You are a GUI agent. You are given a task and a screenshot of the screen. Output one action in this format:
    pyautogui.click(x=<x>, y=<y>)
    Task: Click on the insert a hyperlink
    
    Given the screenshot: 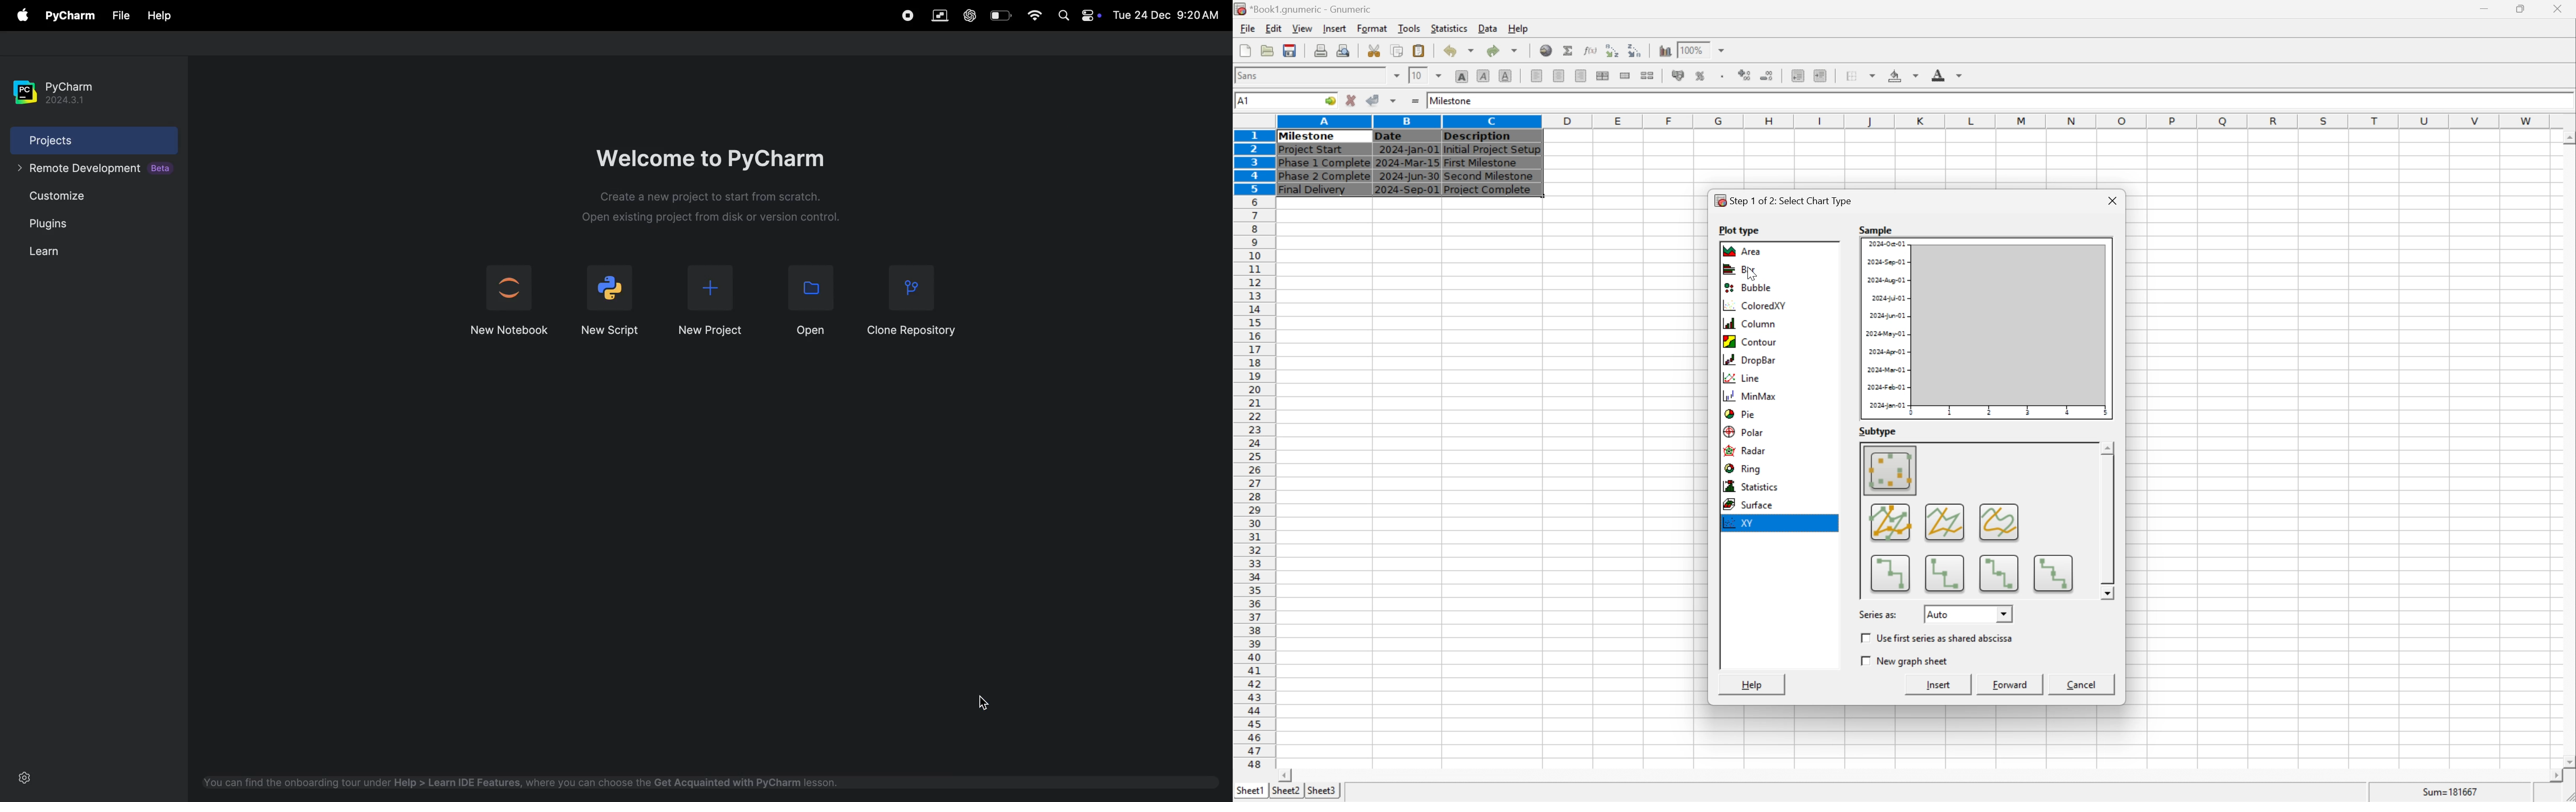 What is the action you would take?
    pyautogui.click(x=1547, y=50)
    